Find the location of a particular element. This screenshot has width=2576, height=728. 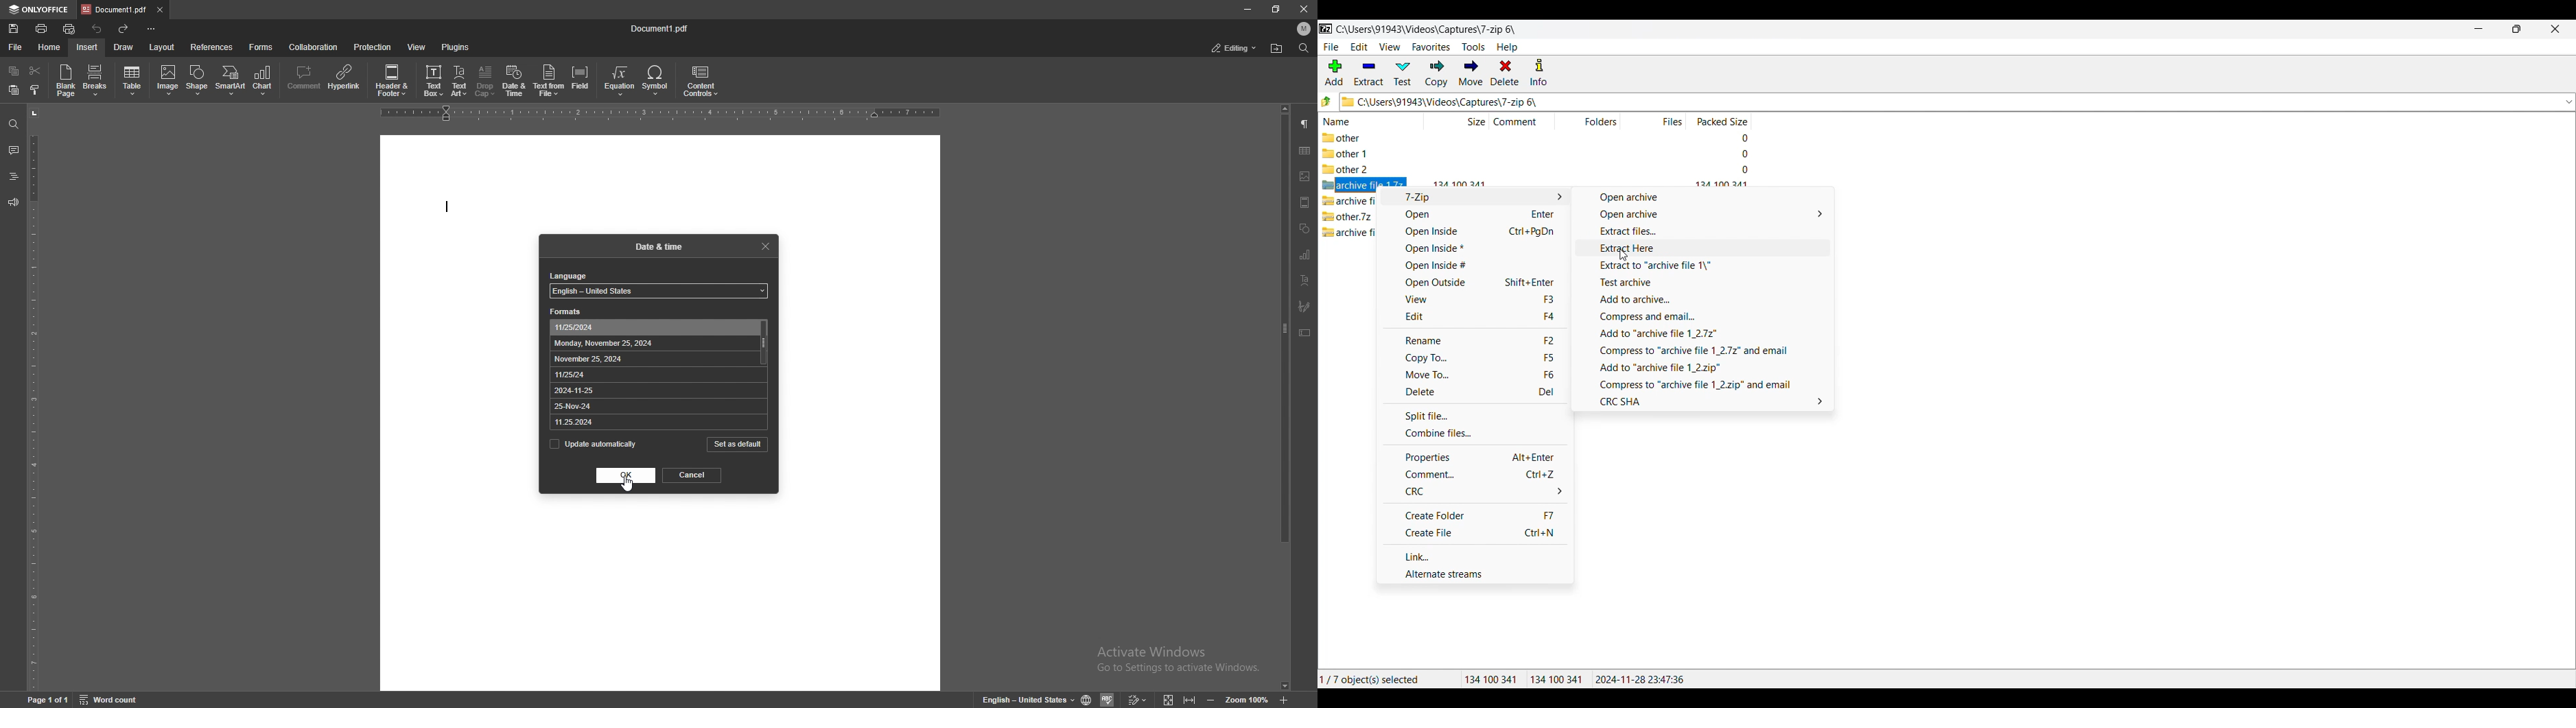

archive file 2.7z  is located at coordinates (1350, 231).